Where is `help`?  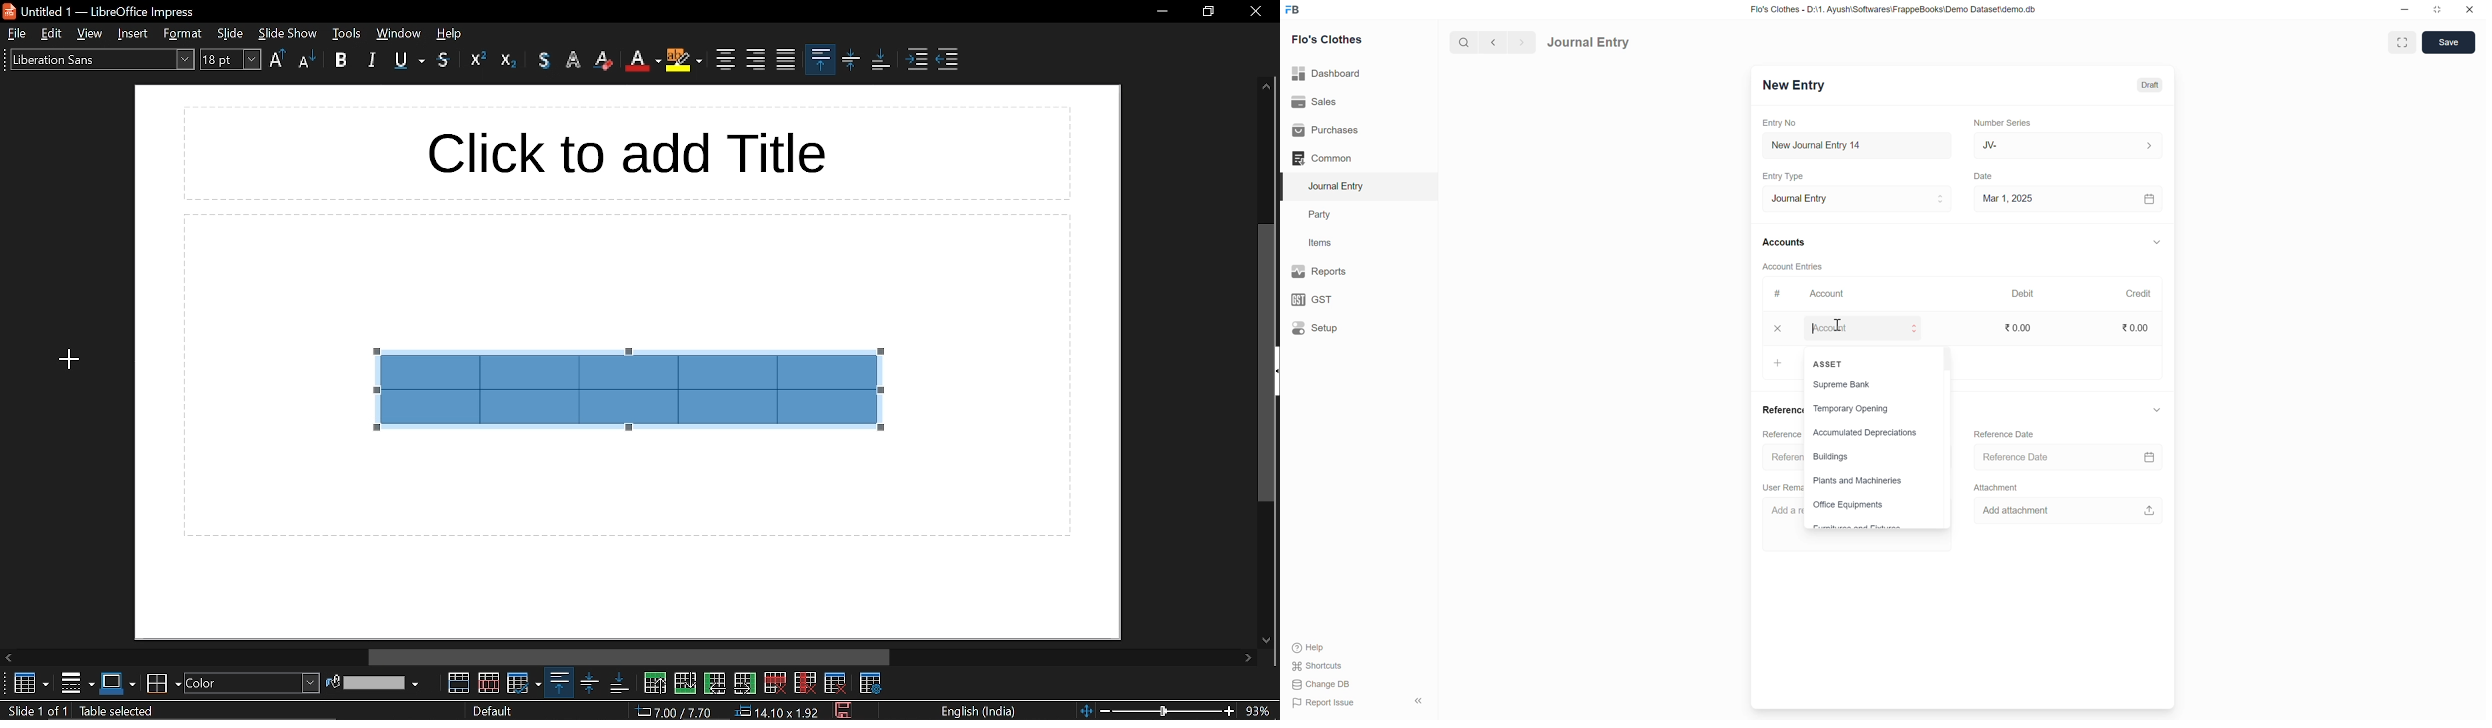
help is located at coordinates (451, 34).